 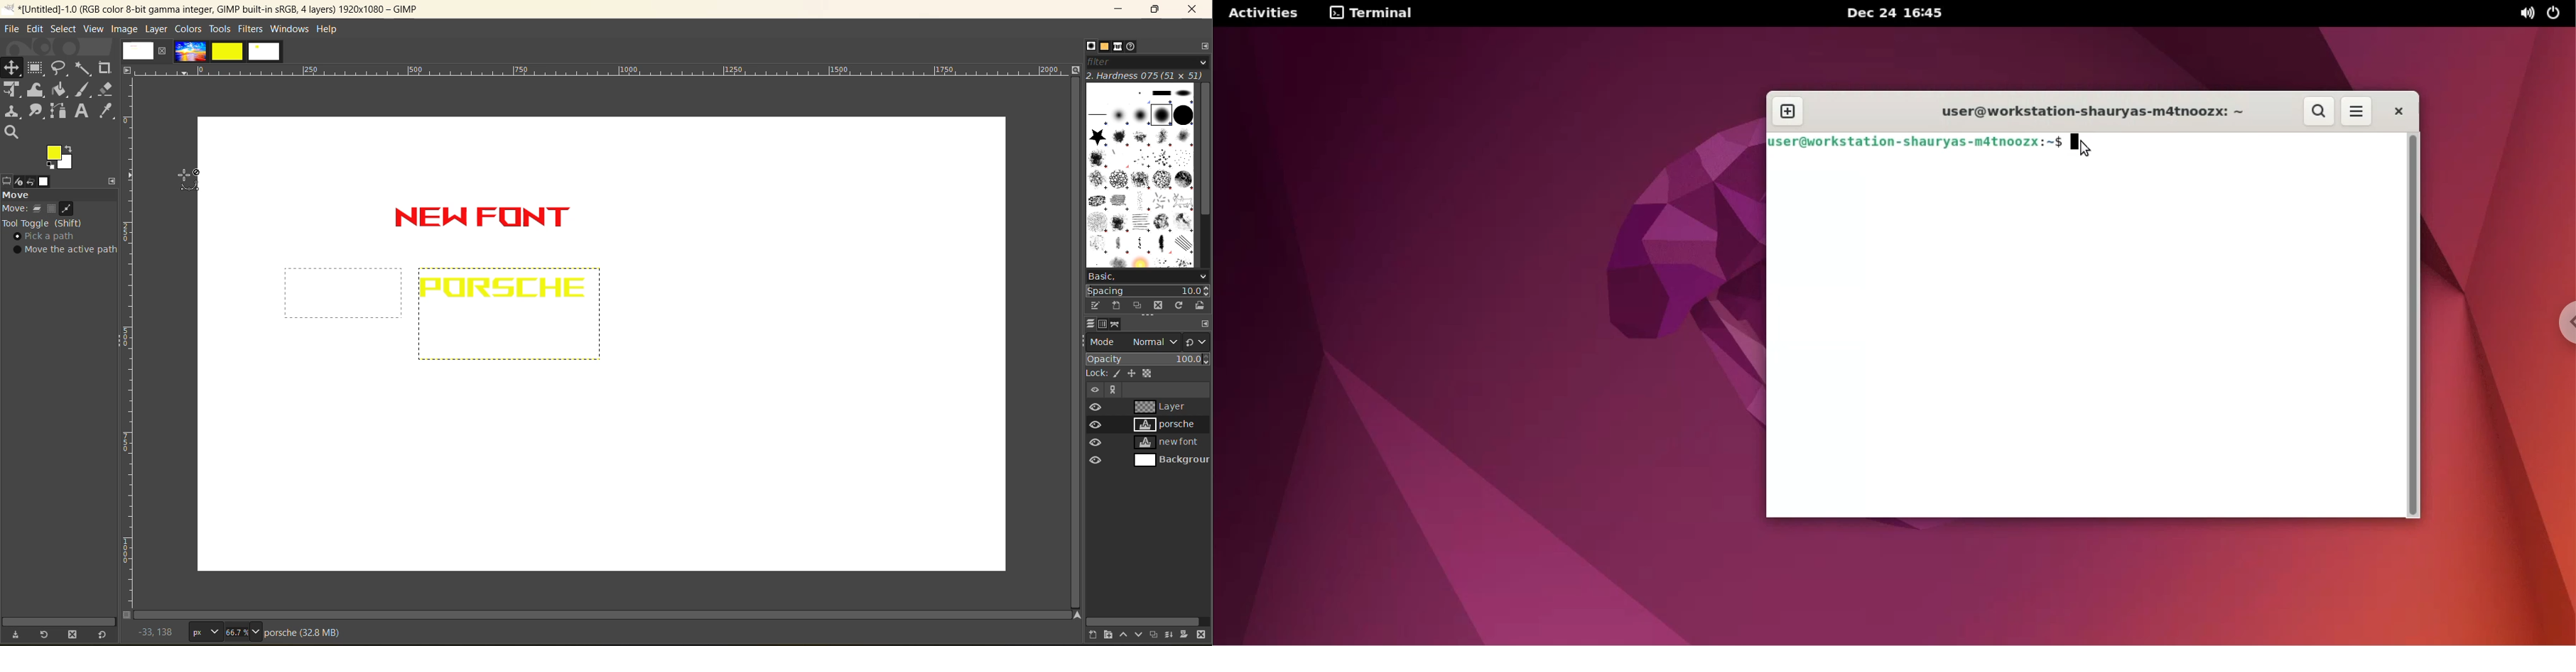 What do you see at coordinates (250, 30) in the screenshot?
I see `filters` at bounding box center [250, 30].